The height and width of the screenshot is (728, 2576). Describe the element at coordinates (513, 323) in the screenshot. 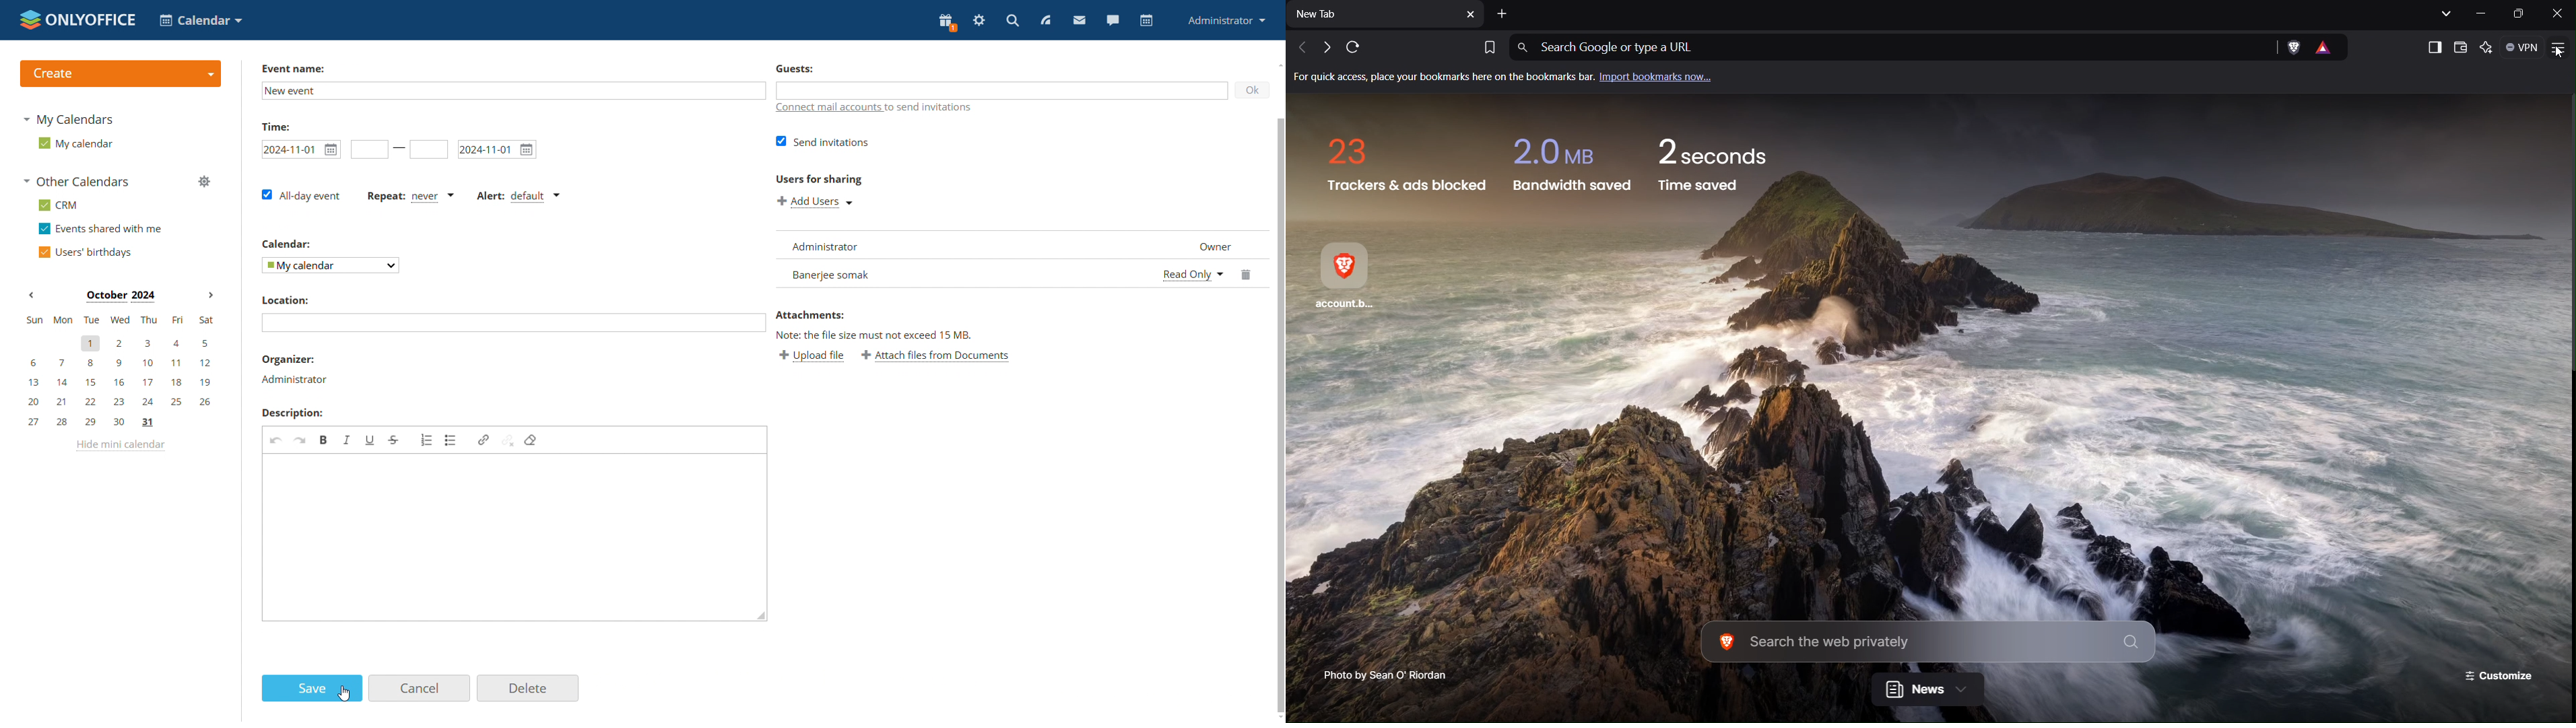

I see `add location` at that location.